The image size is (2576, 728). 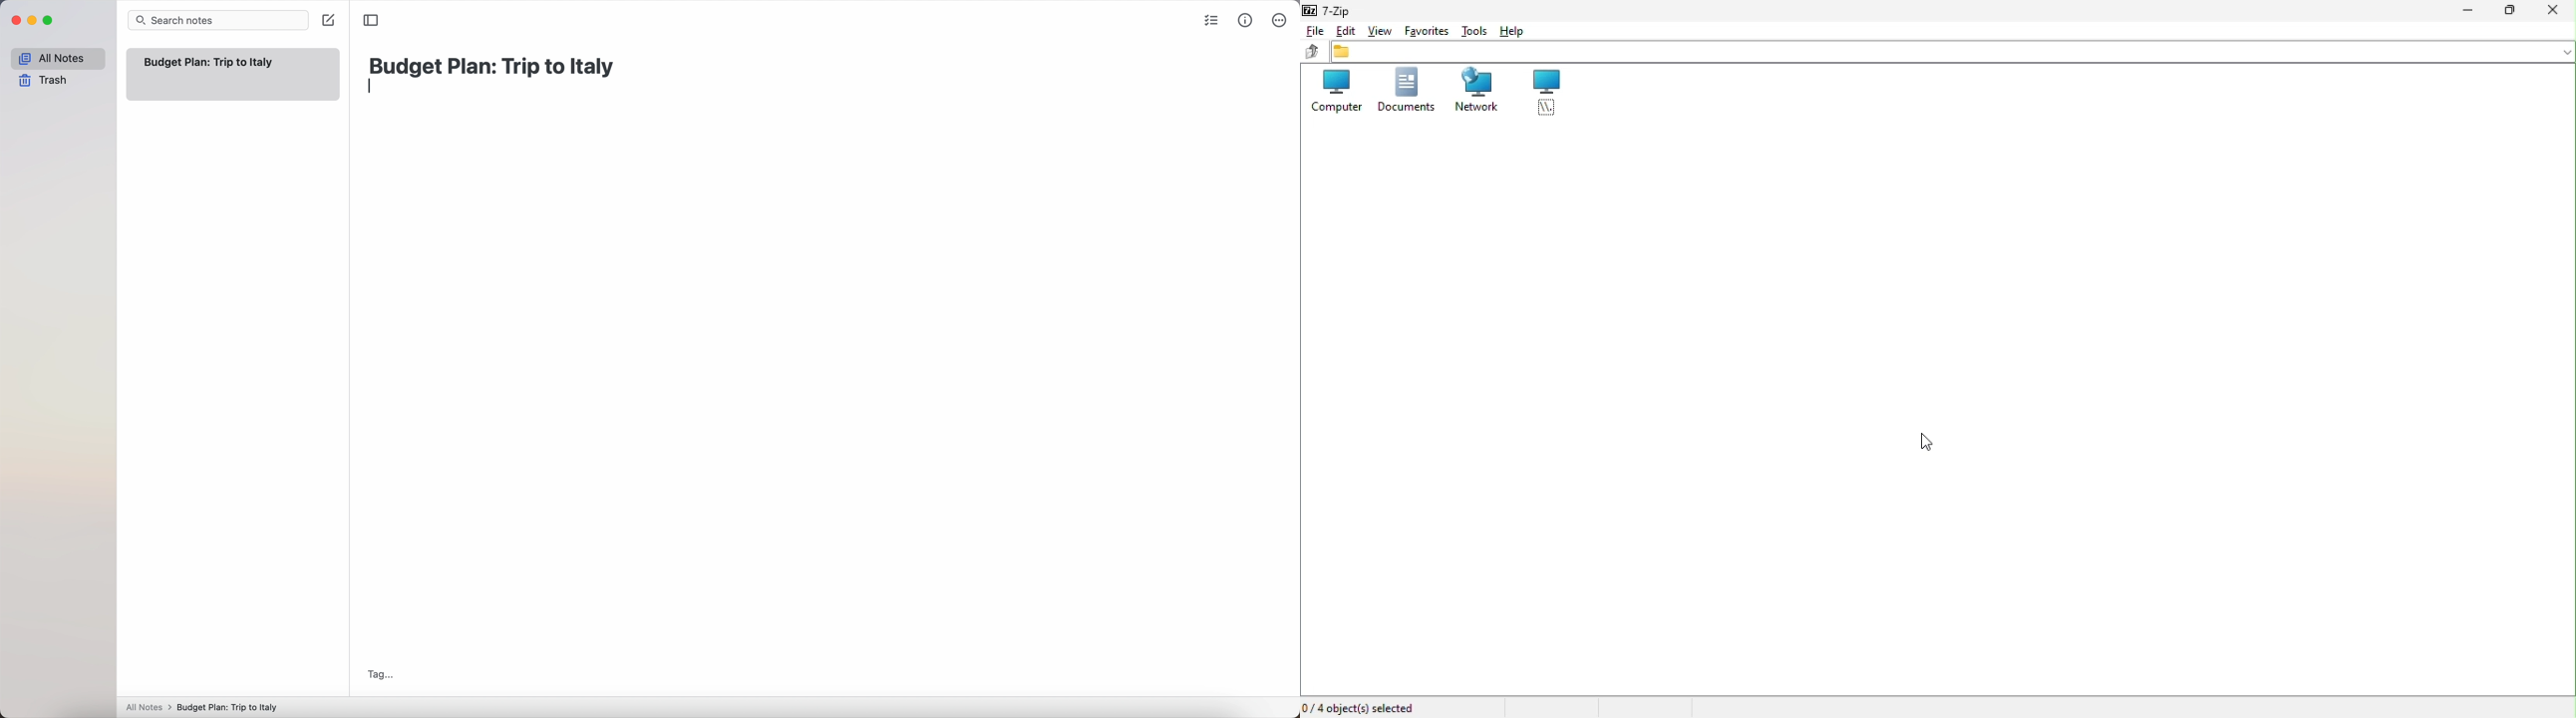 What do you see at coordinates (372, 19) in the screenshot?
I see `toggle sidebar` at bounding box center [372, 19].